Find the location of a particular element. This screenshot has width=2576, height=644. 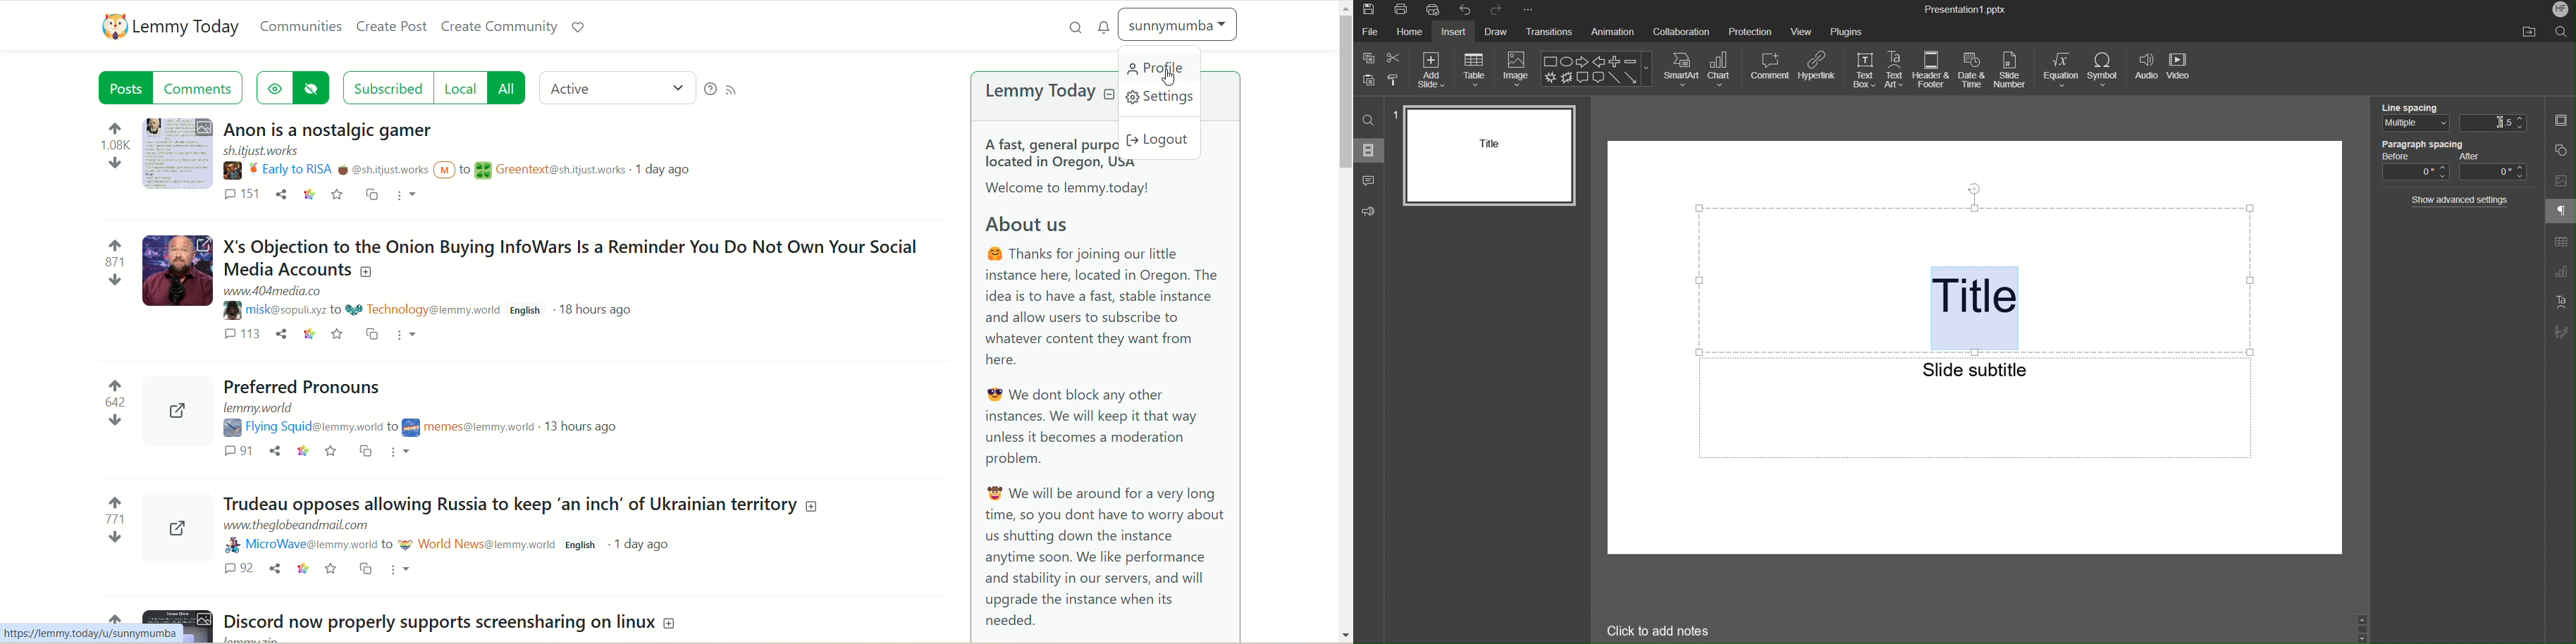

Username is located at coordinates (276, 311).